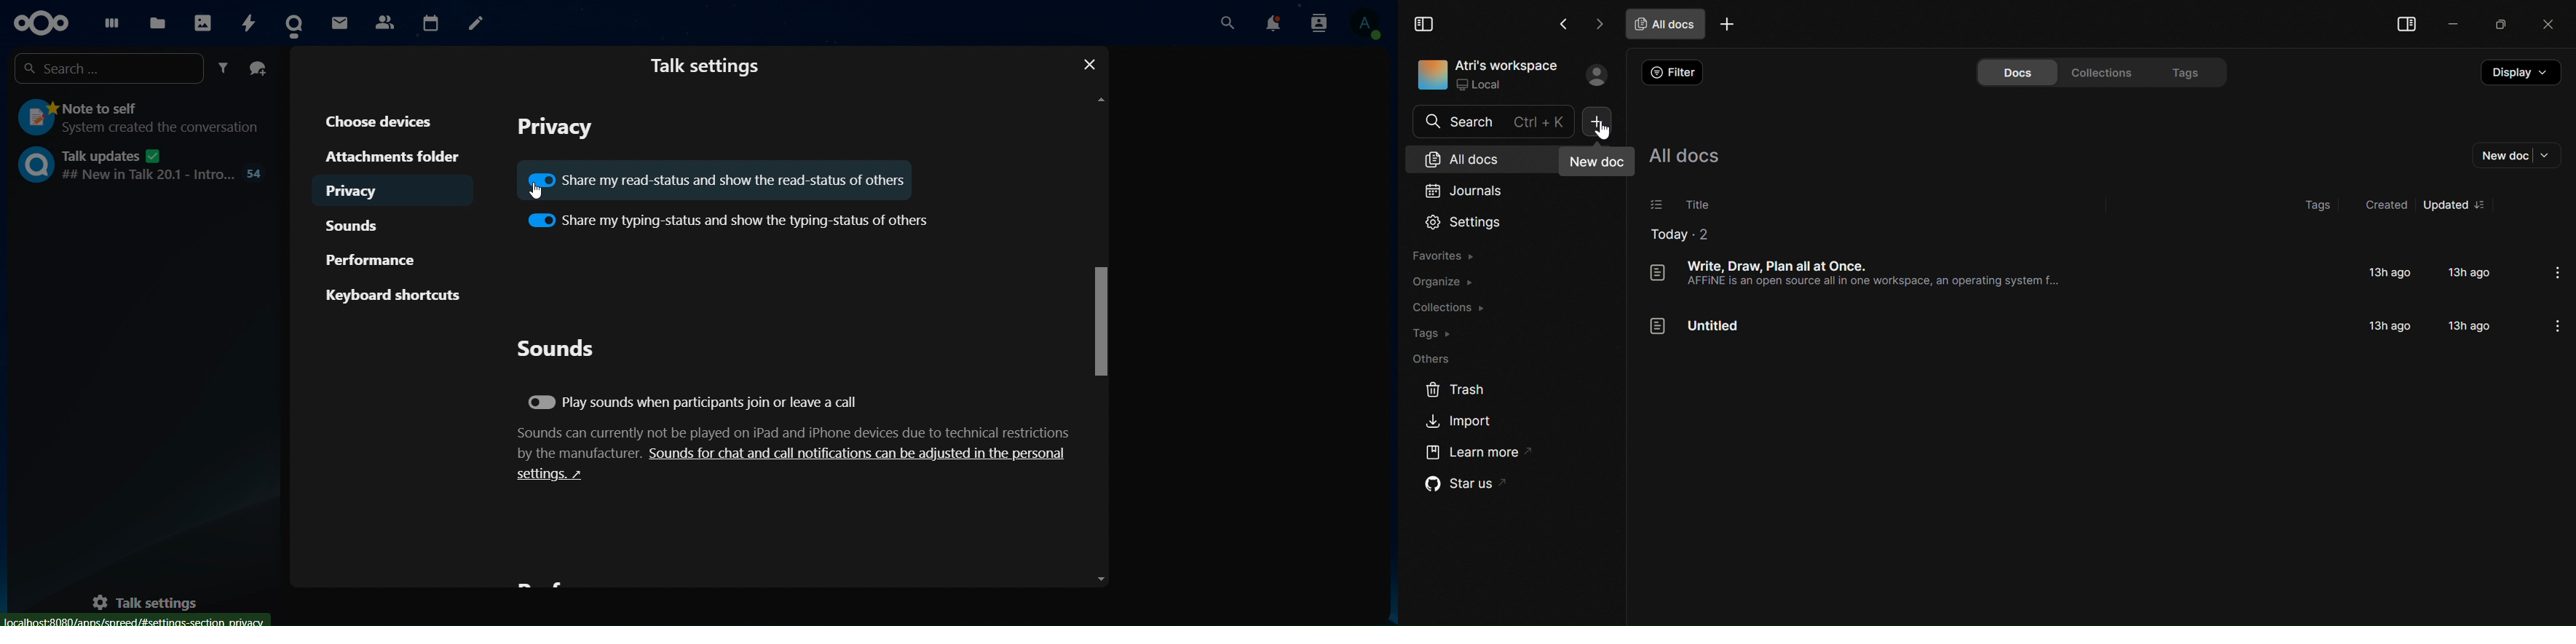 The image size is (2576, 644). Describe the element at coordinates (1083, 64) in the screenshot. I see `Close` at that location.